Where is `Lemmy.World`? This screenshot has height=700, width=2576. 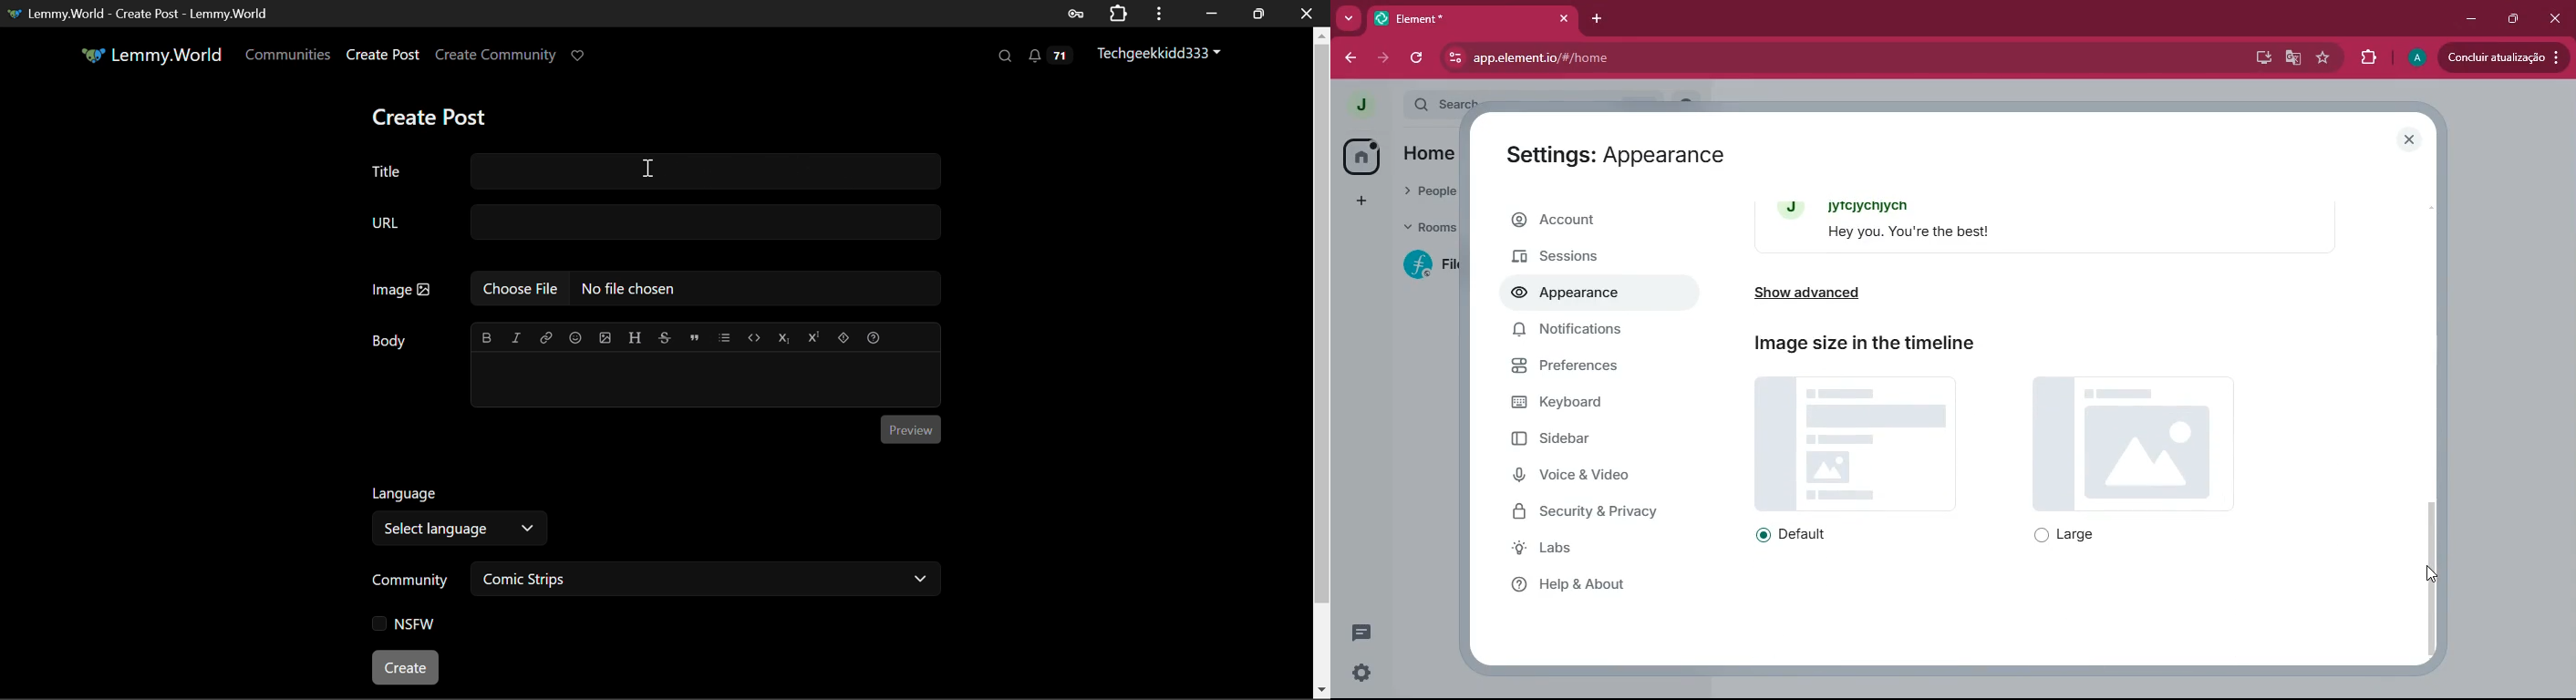
Lemmy.World is located at coordinates (150, 55).